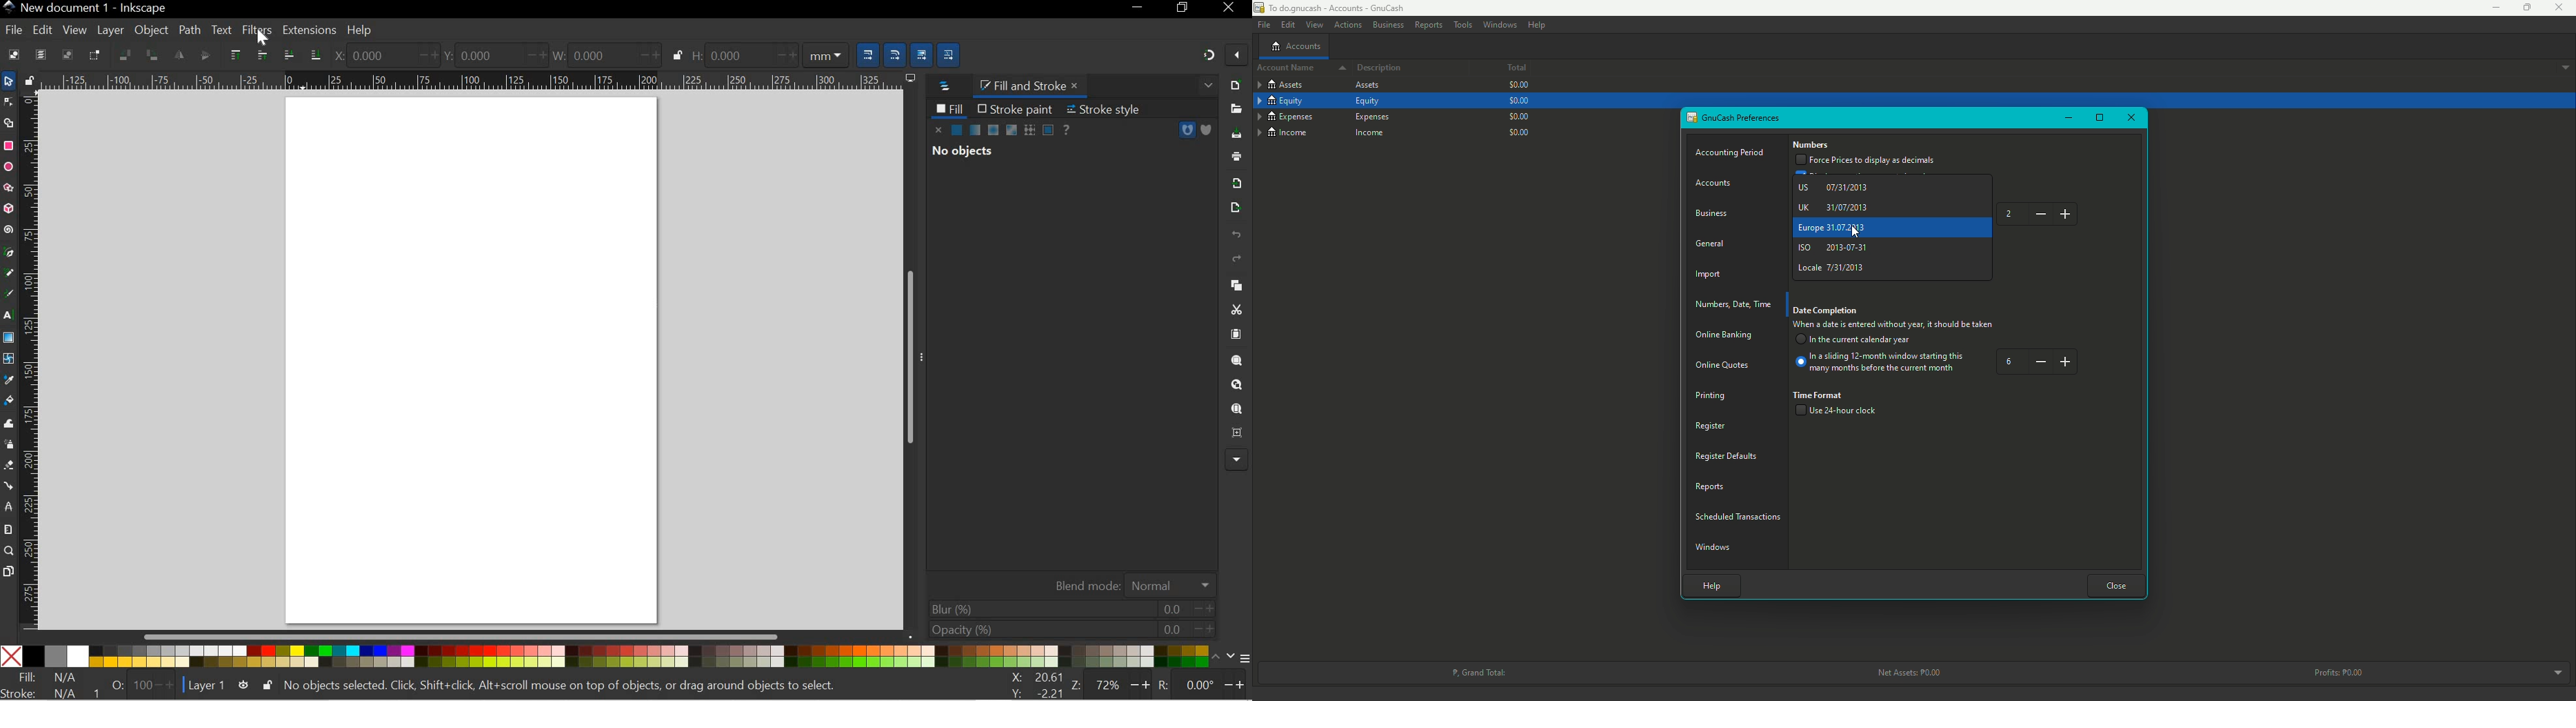  Describe the element at coordinates (1516, 86) in the screenshot. I see `$0` at that location.